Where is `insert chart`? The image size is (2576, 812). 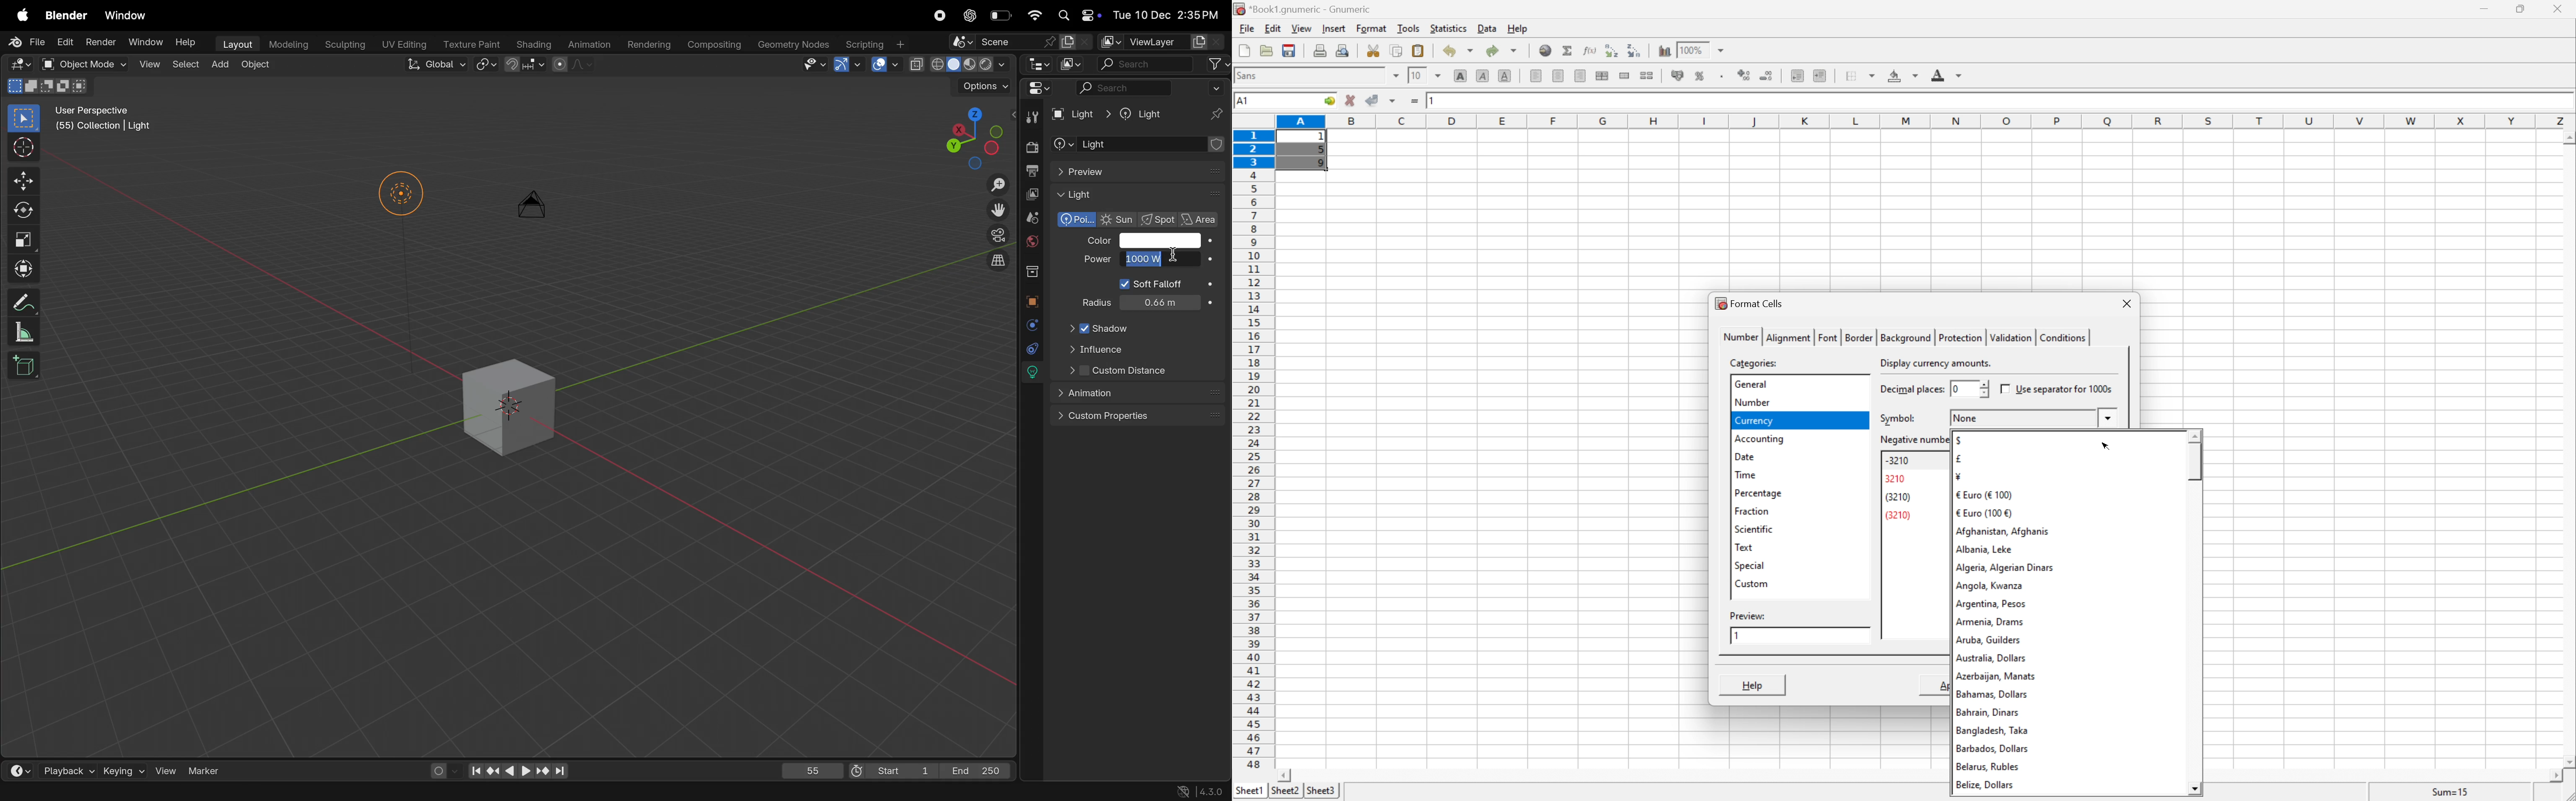
insert chart is located at coordinates (1664, 49).